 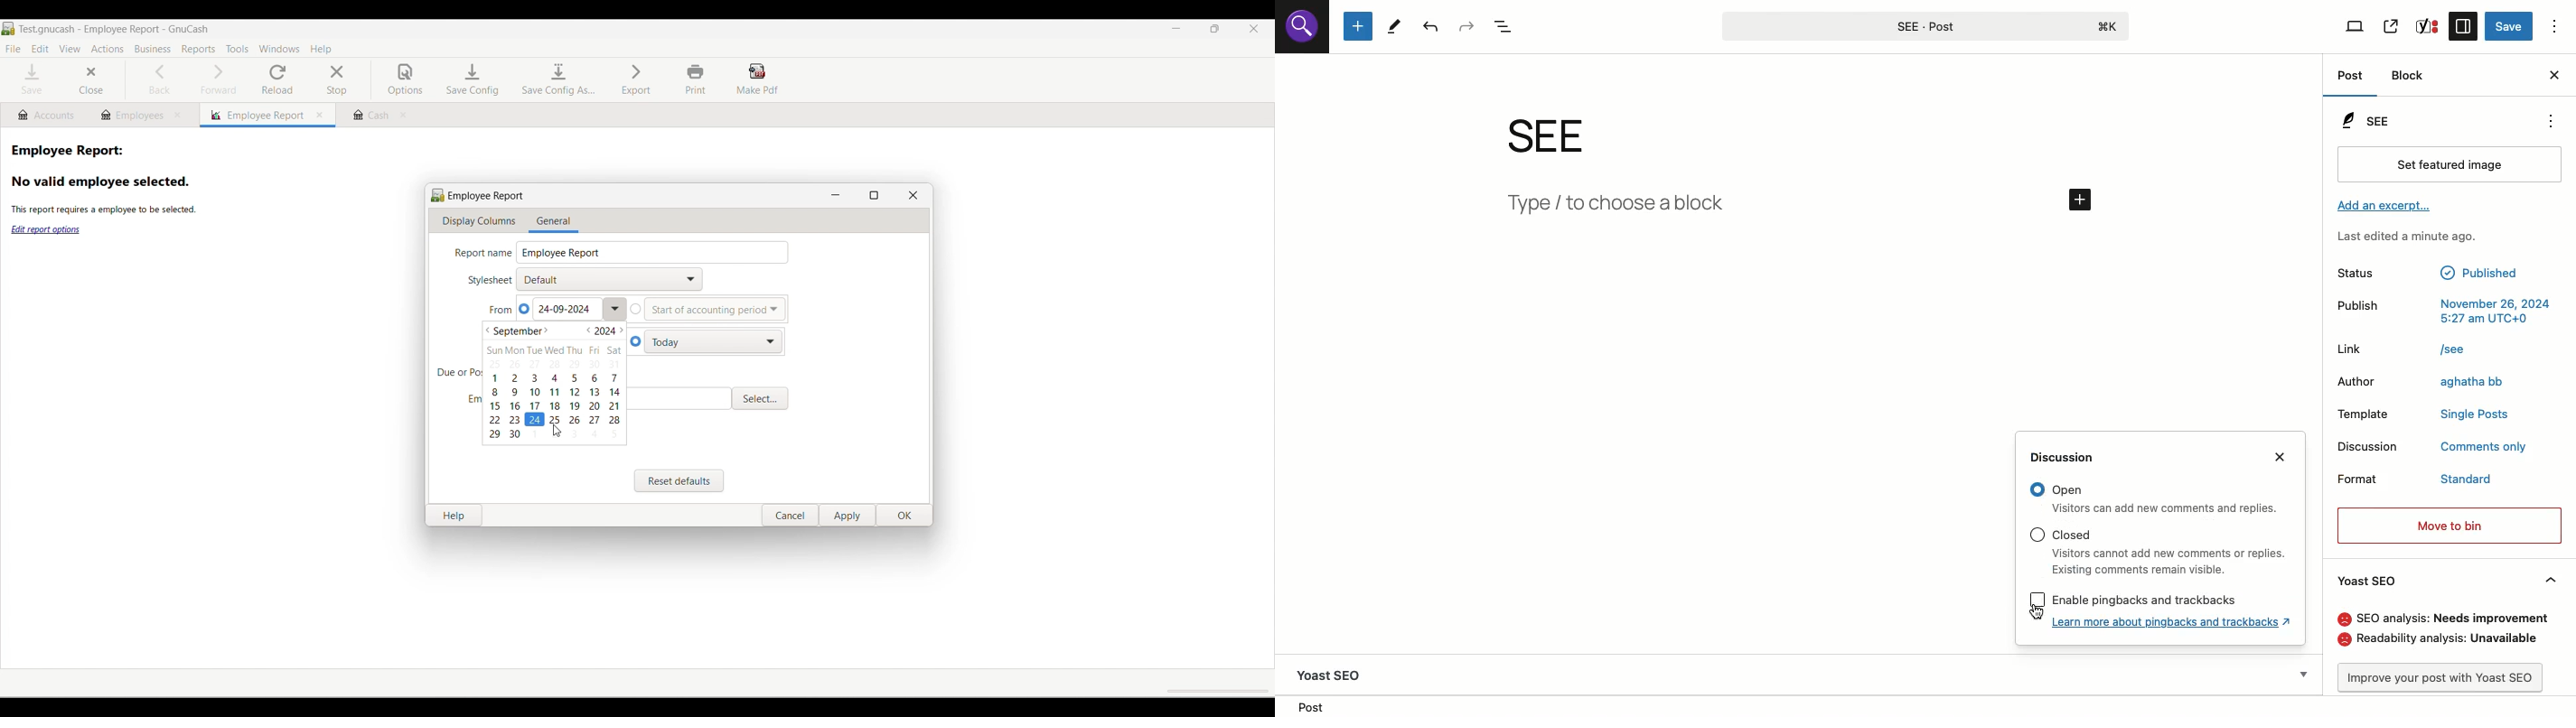 I want to click on Closed Visitors cannot add new comments of replies.Existing comments remain visible., so click(x=2155, y=551).